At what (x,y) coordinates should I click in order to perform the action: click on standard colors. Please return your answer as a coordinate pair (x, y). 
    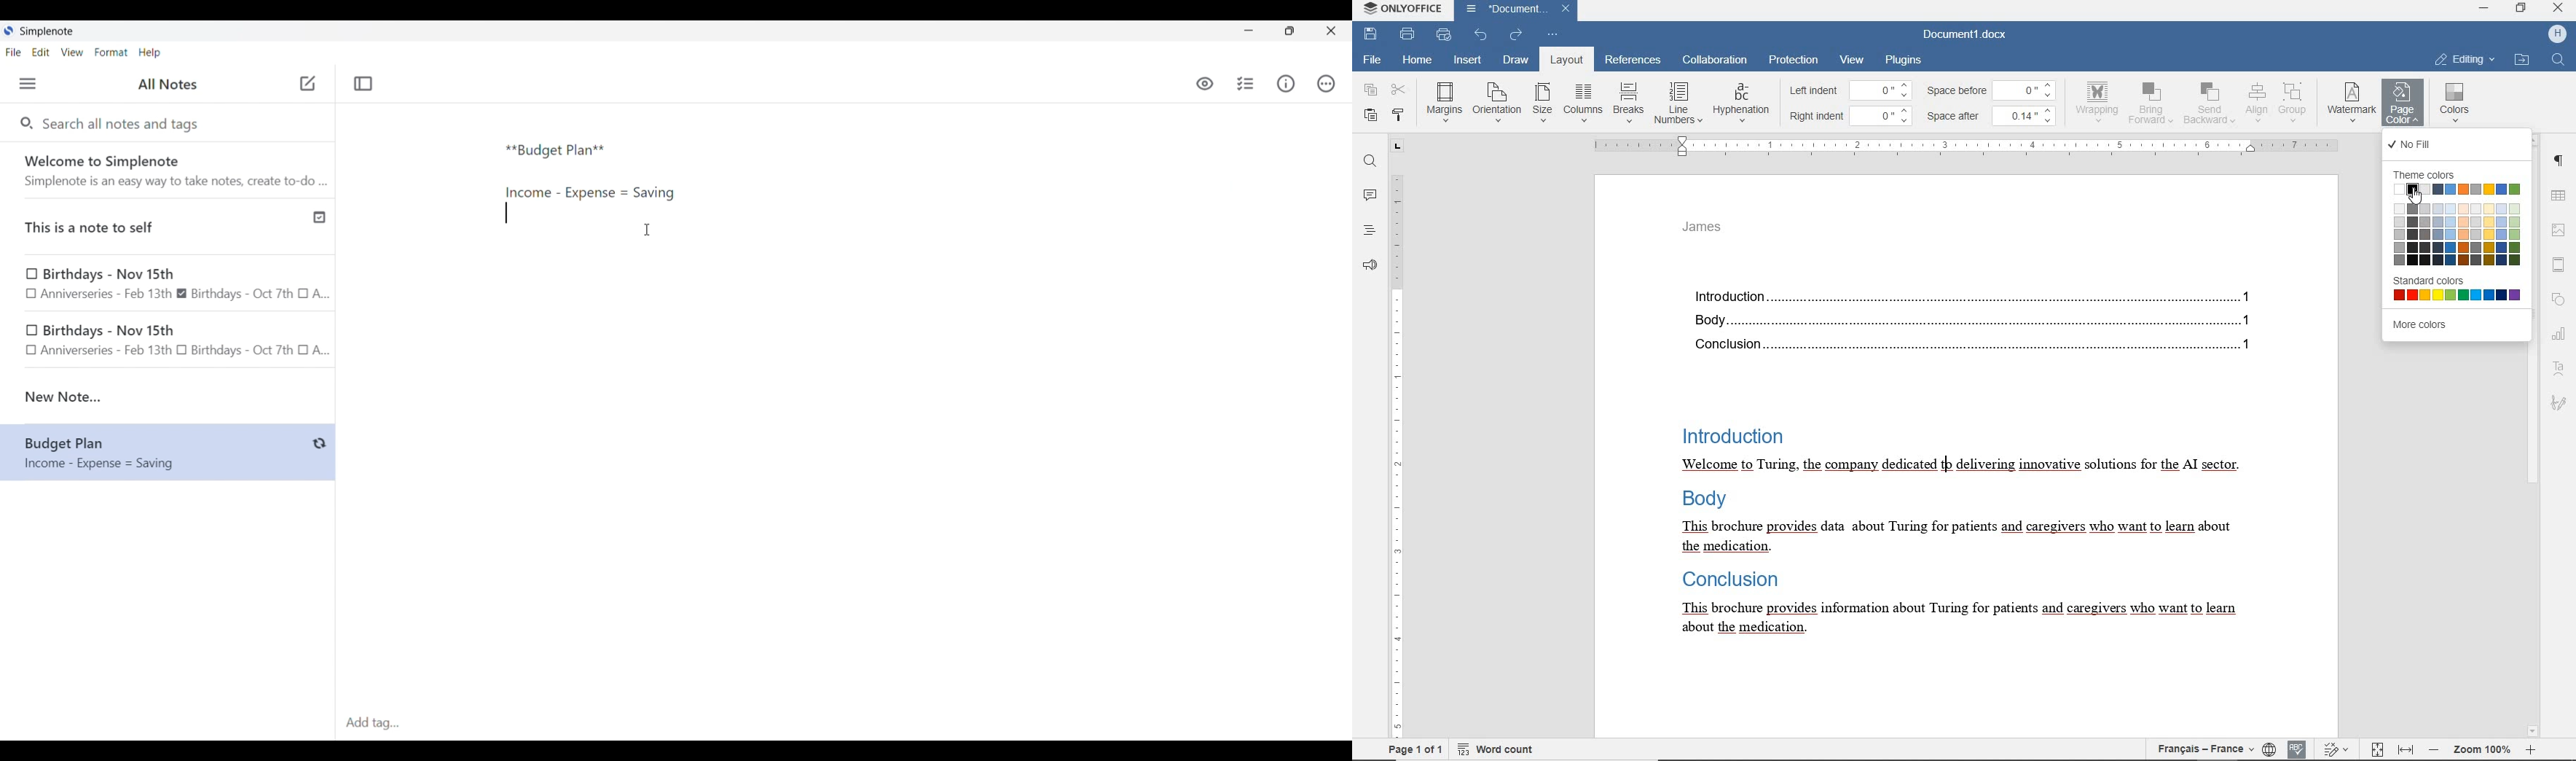
    Looking at the image, I should click on (2455, 290).